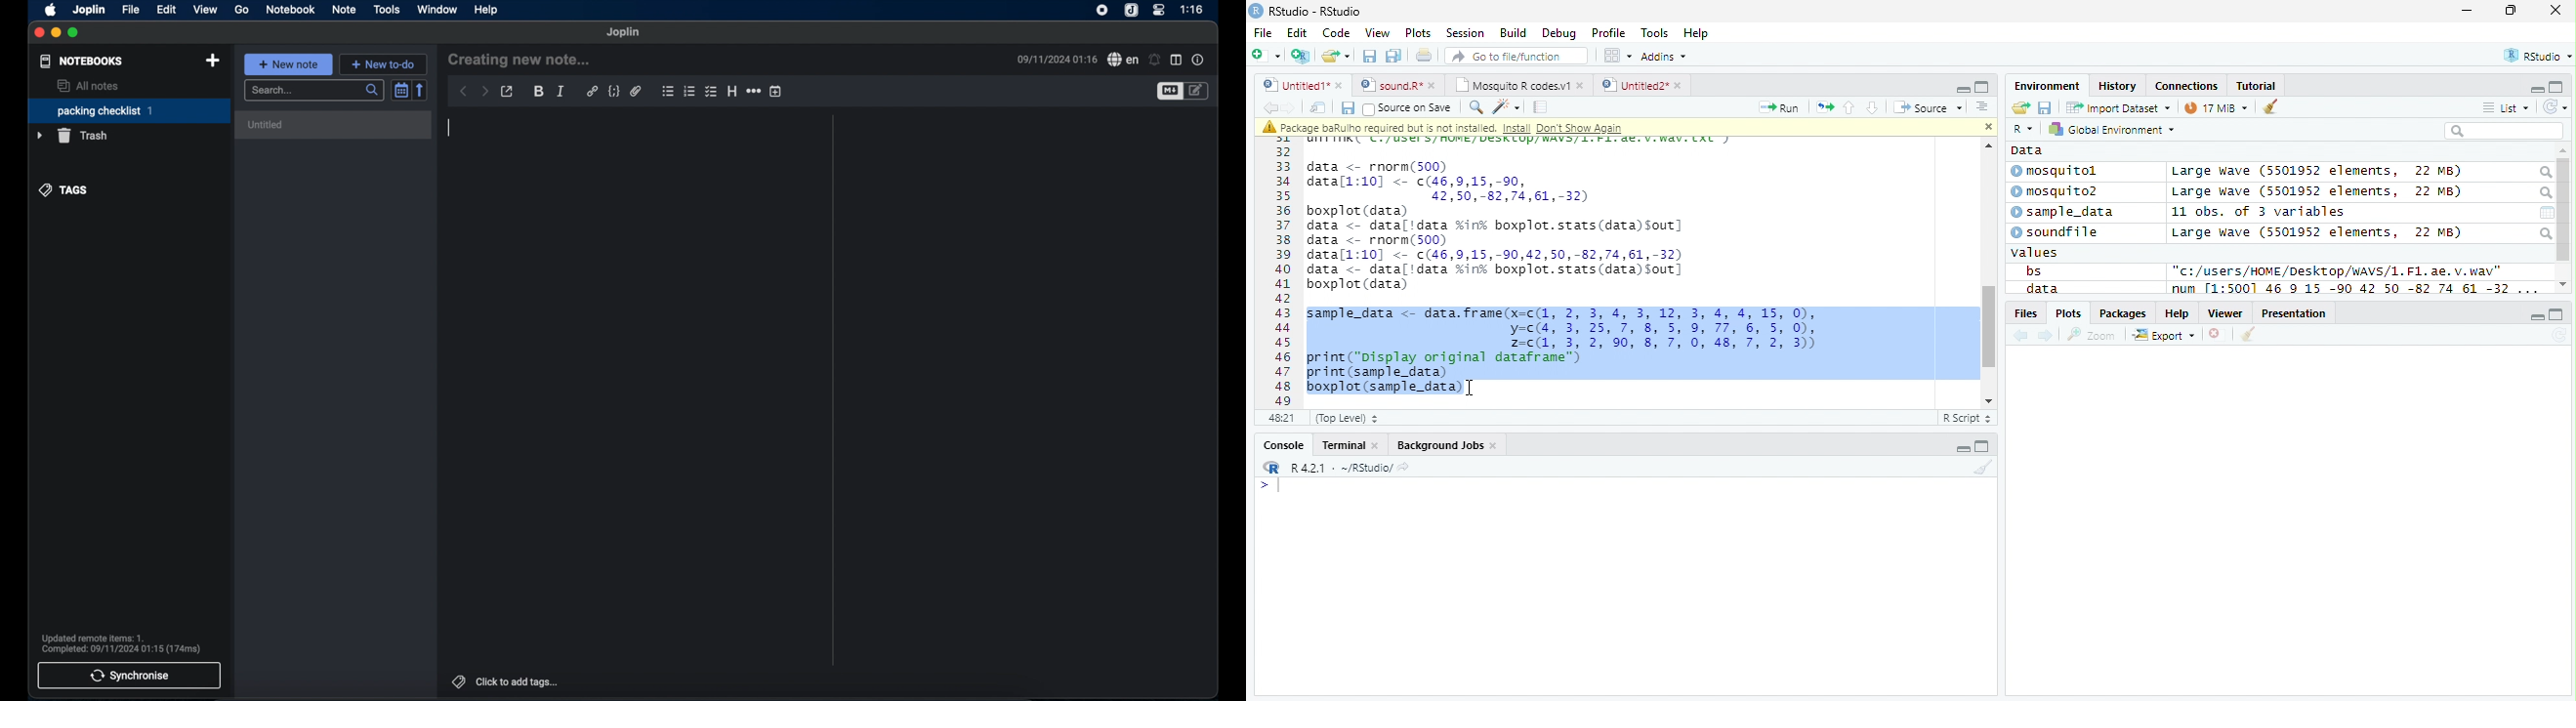 The width and height of the screenshot is (2576, 728). I want to click on Import Dataset, so click(2118, 108).